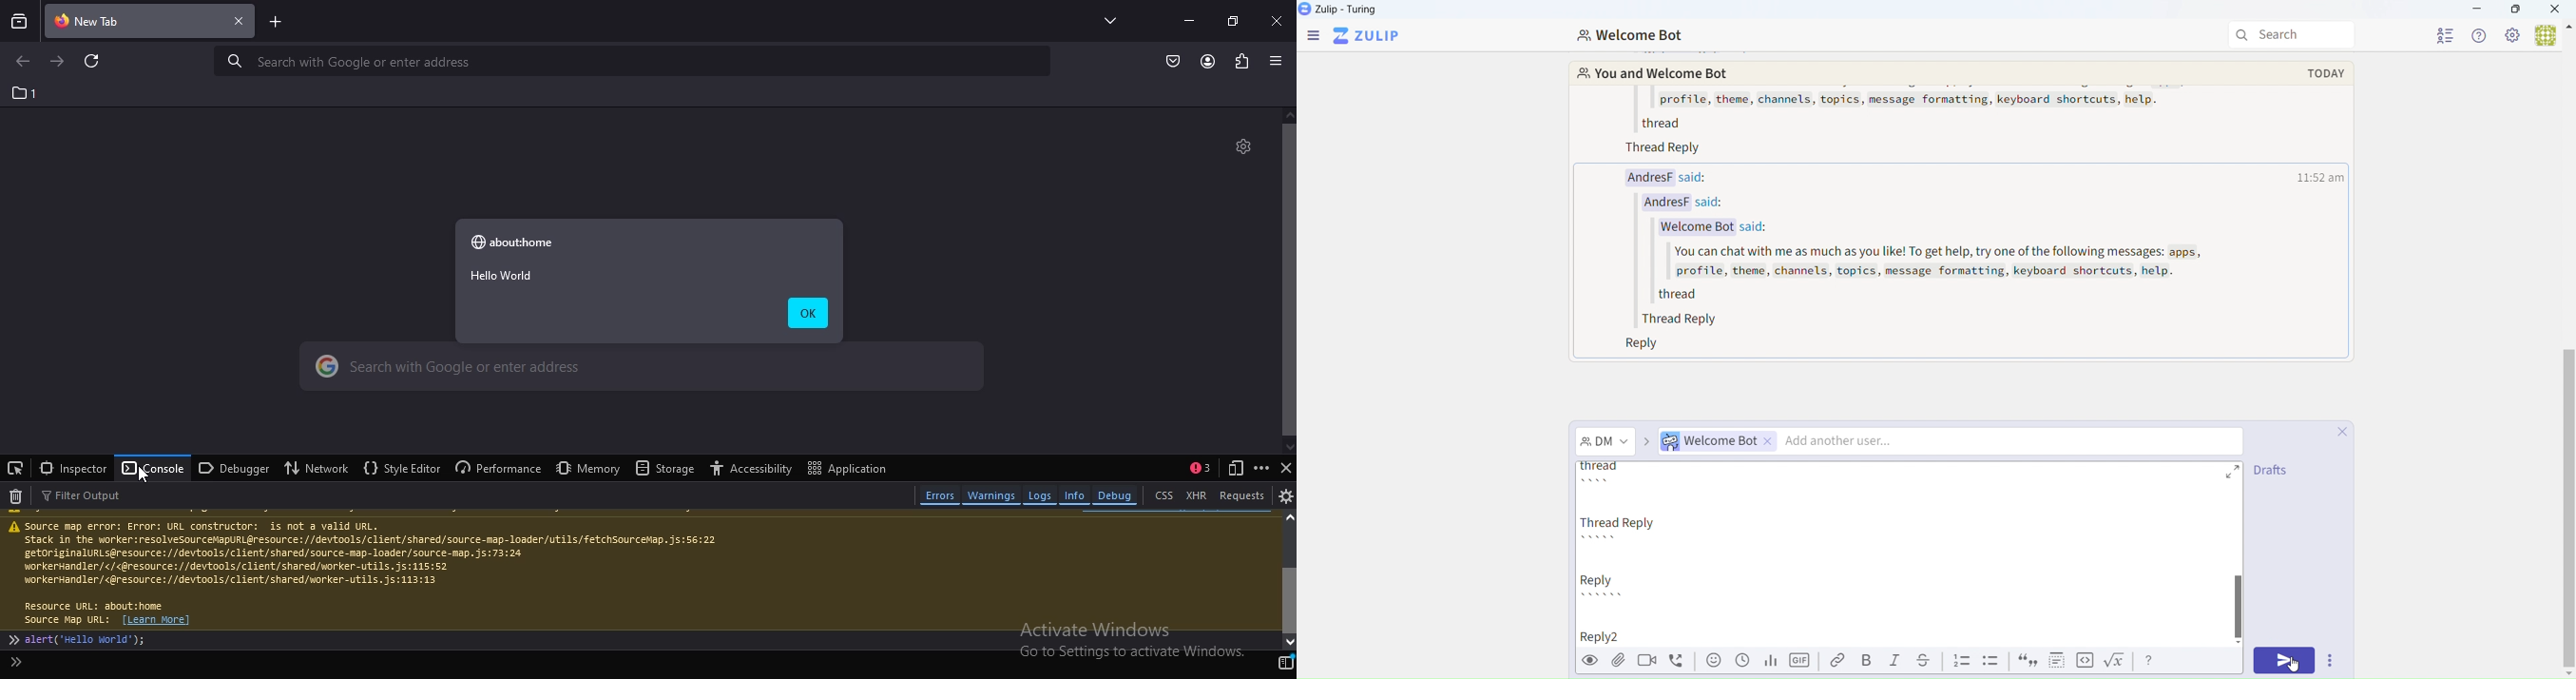  Describe the element at coordinates (90, 496) in the screenshot. I see `filter output` at that location.